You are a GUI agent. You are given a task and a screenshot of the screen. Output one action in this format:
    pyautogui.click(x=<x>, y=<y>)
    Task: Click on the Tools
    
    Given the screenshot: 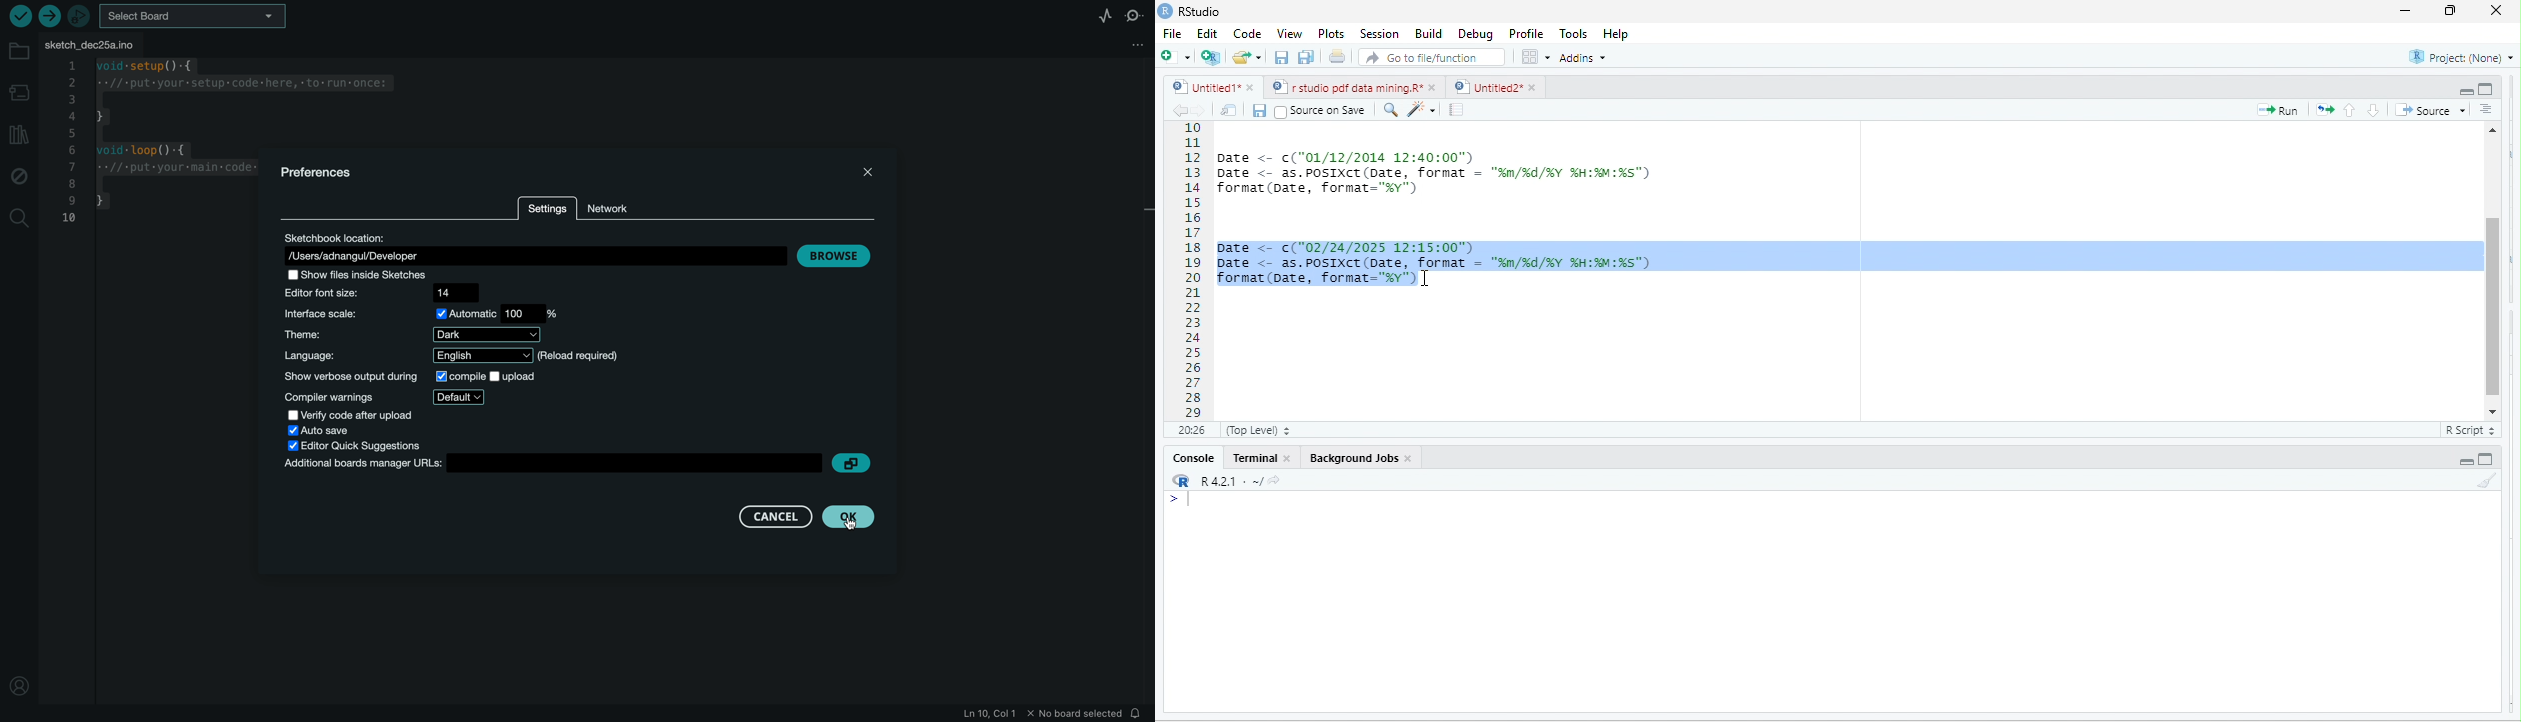 What is the action you would take?
    pyautogui.click(x=1571, y=34)
    